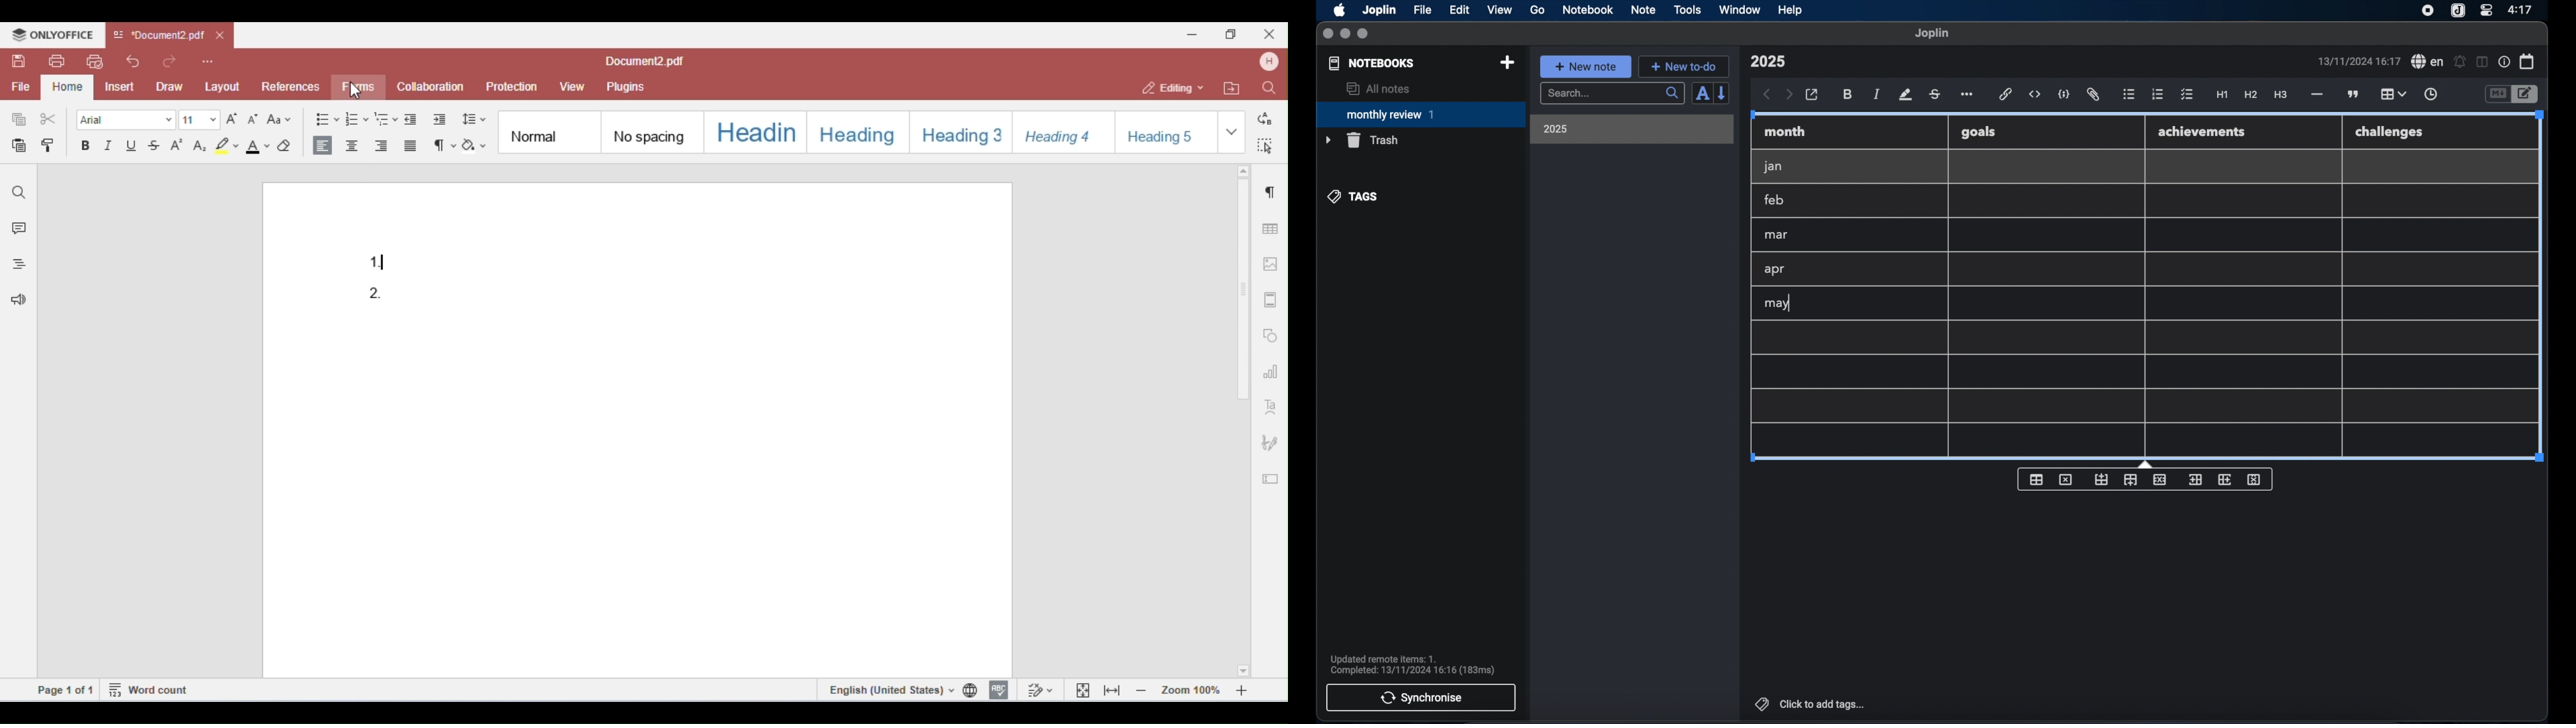  I want to click on control center, so click(2485, 9).